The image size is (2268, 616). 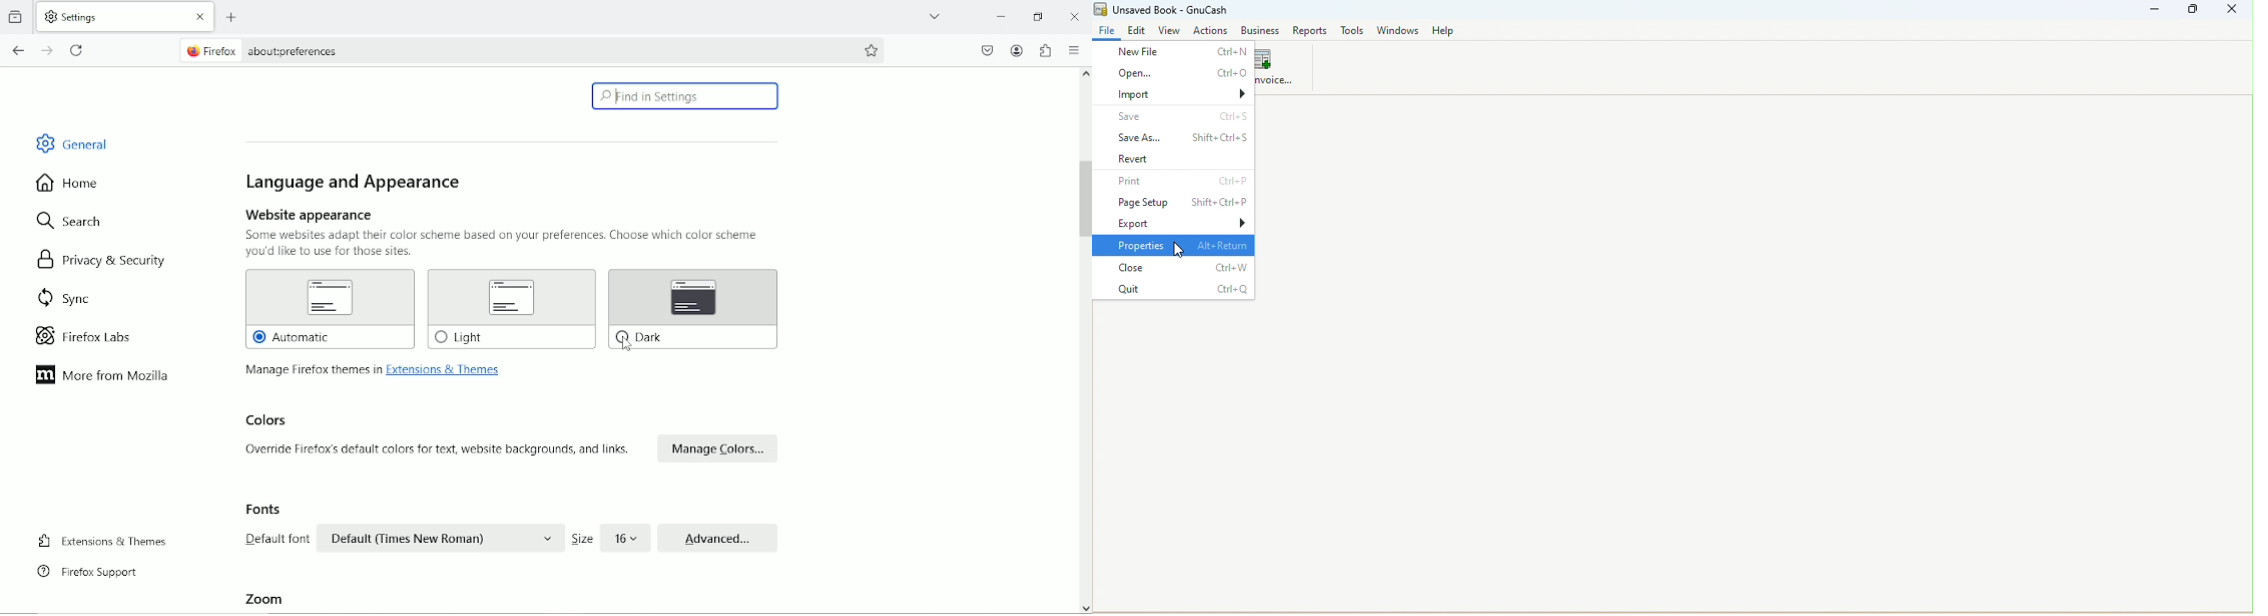 I want to click on list all tabs, so click(x=934, y=16).